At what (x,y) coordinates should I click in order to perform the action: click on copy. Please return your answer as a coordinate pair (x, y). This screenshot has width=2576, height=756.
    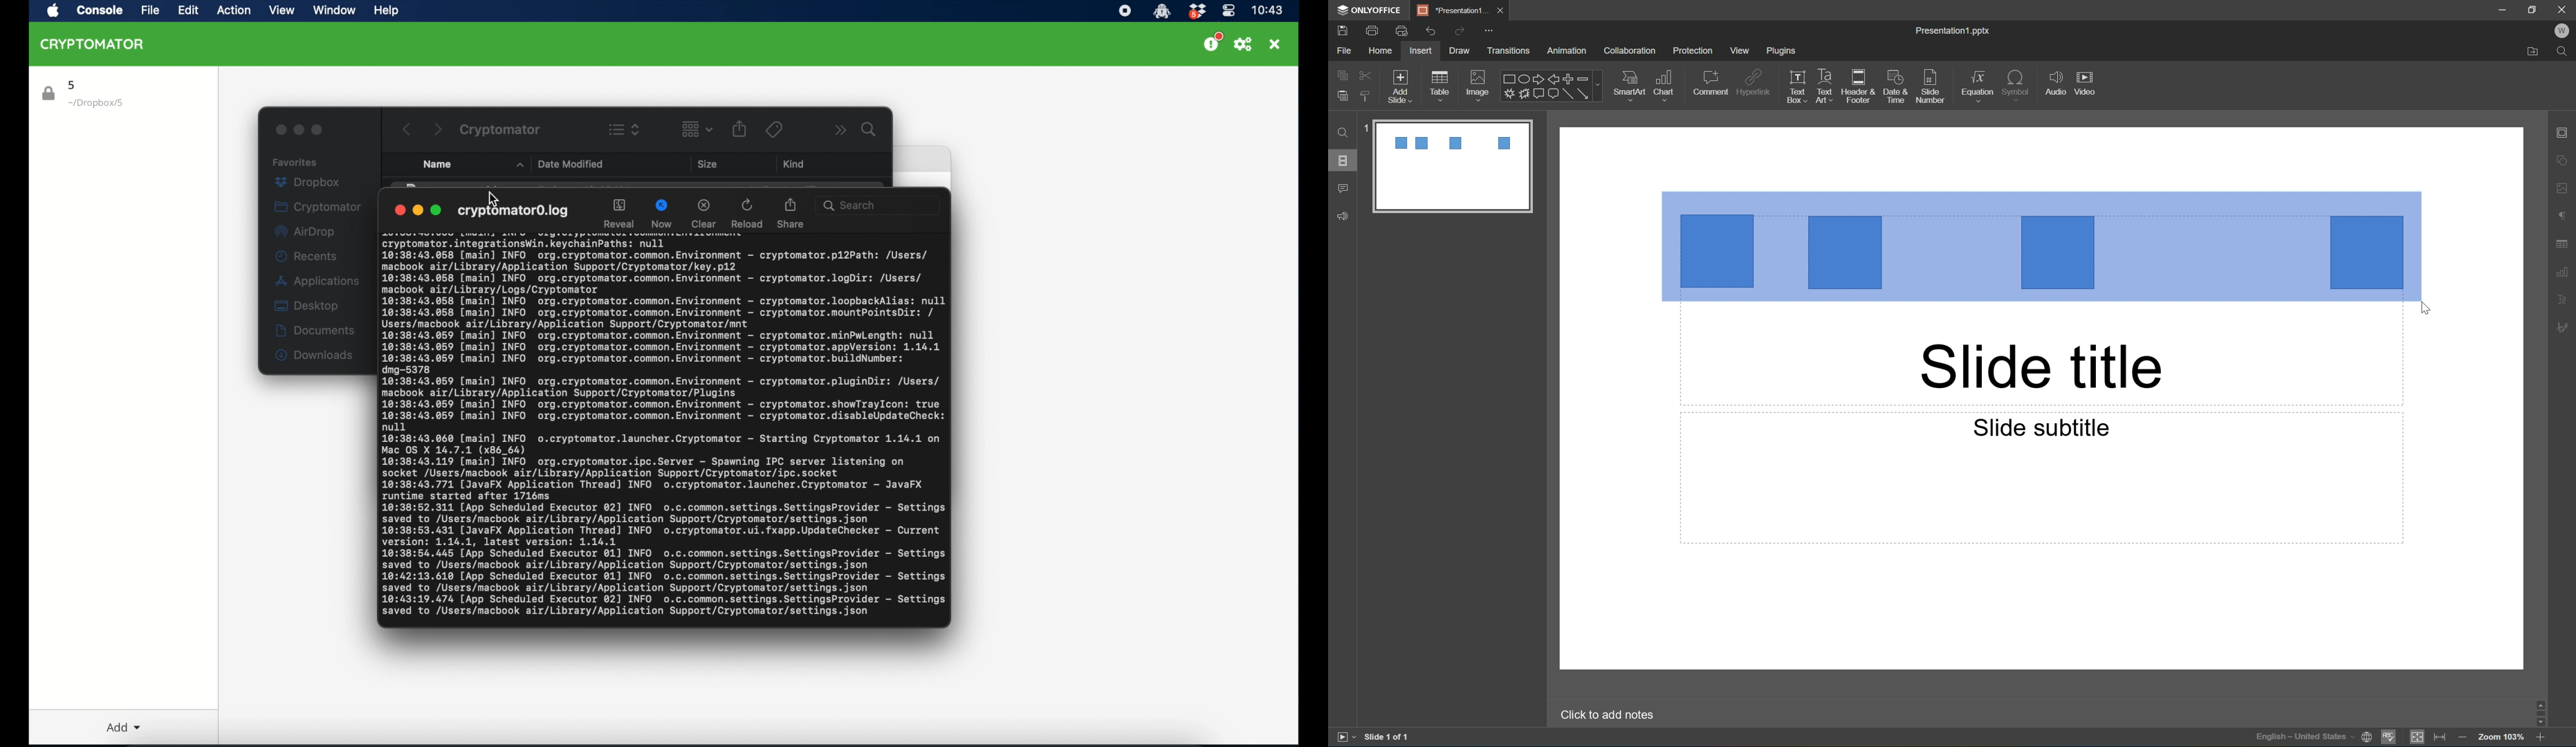
    Looking at the image, I should click on (1341, 74).